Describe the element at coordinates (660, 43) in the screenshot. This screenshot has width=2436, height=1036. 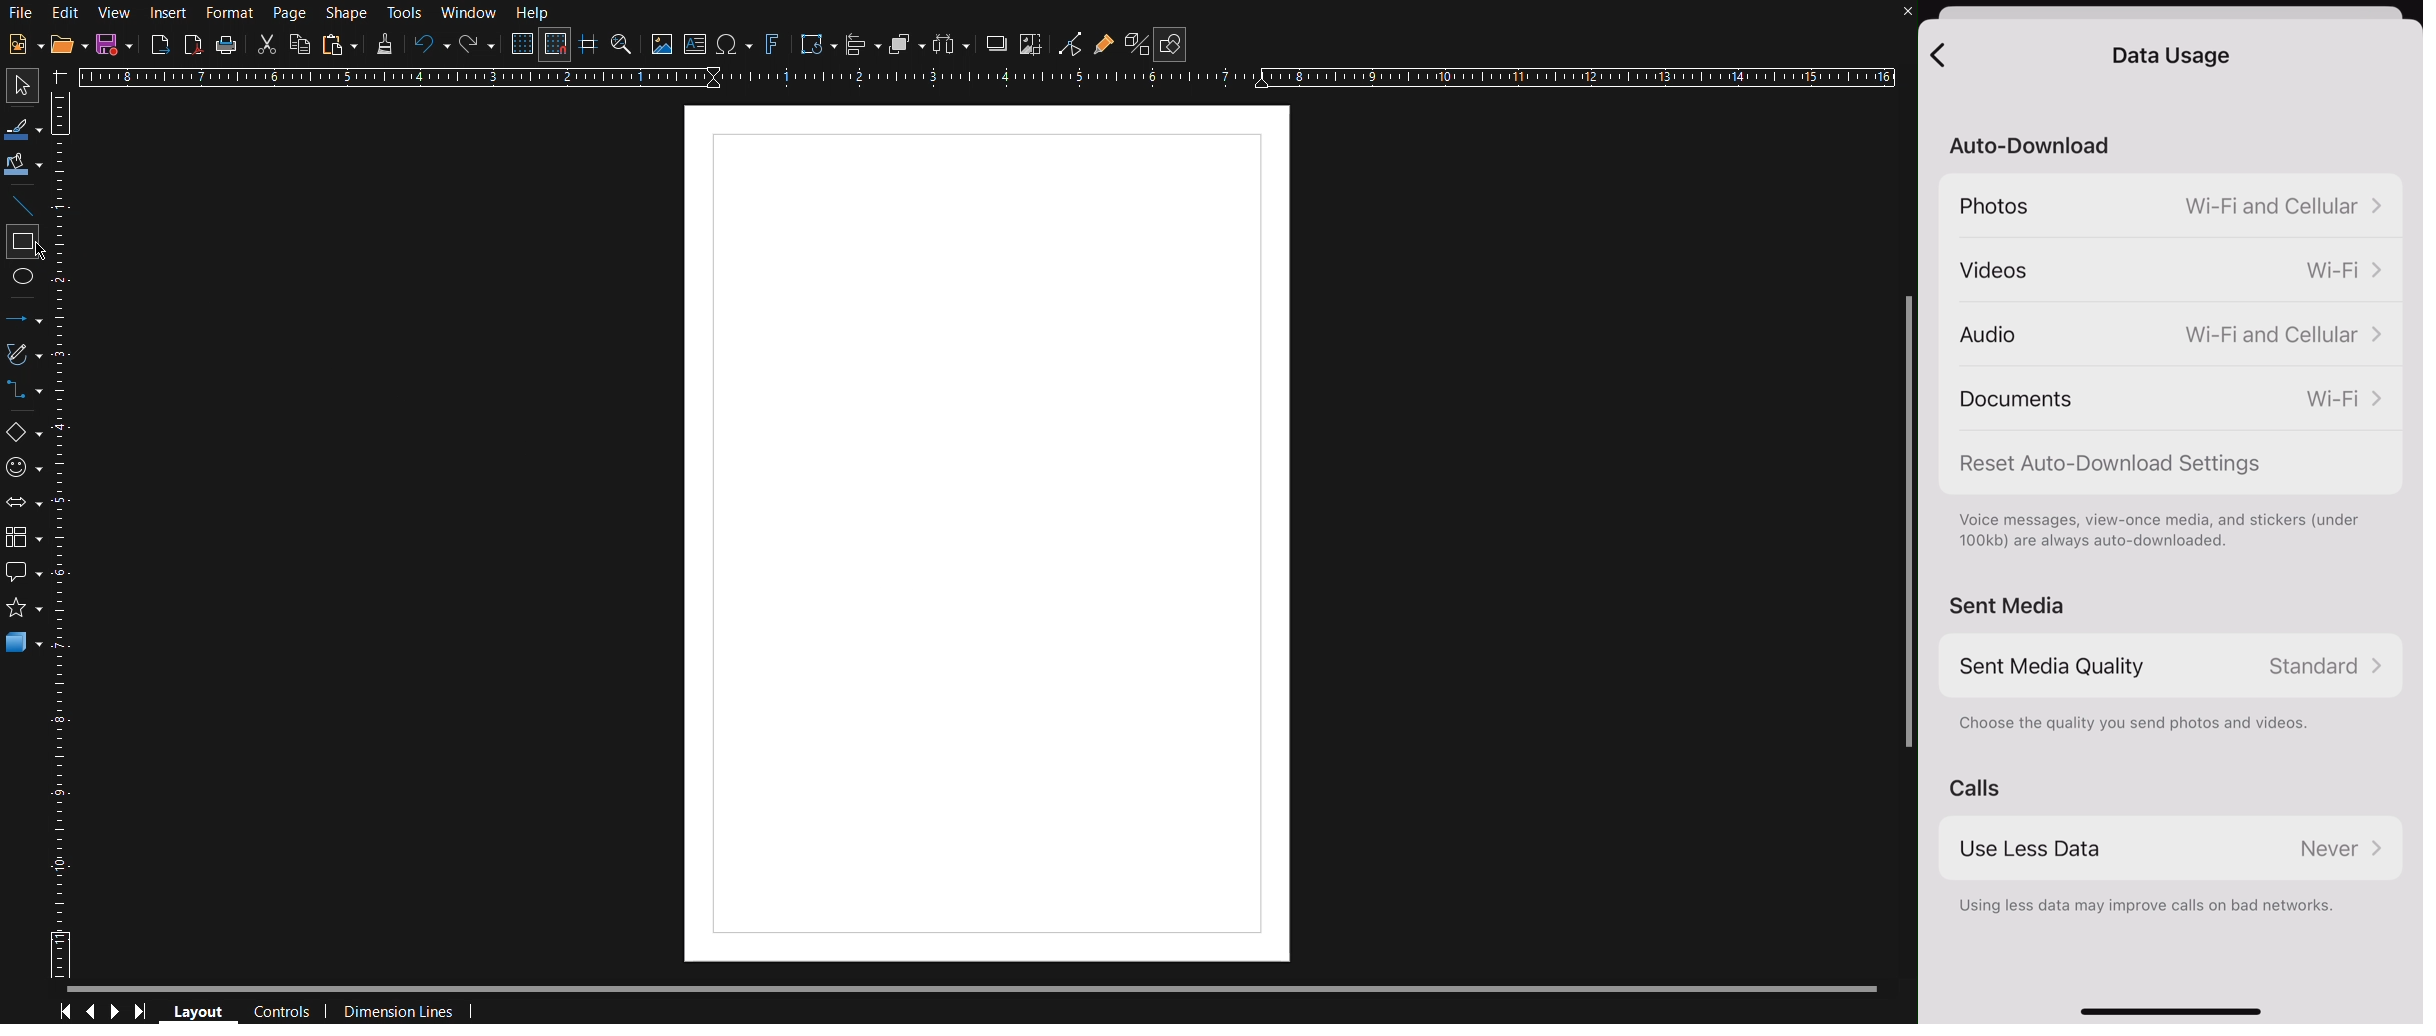
I see `Insert Image` at that location.